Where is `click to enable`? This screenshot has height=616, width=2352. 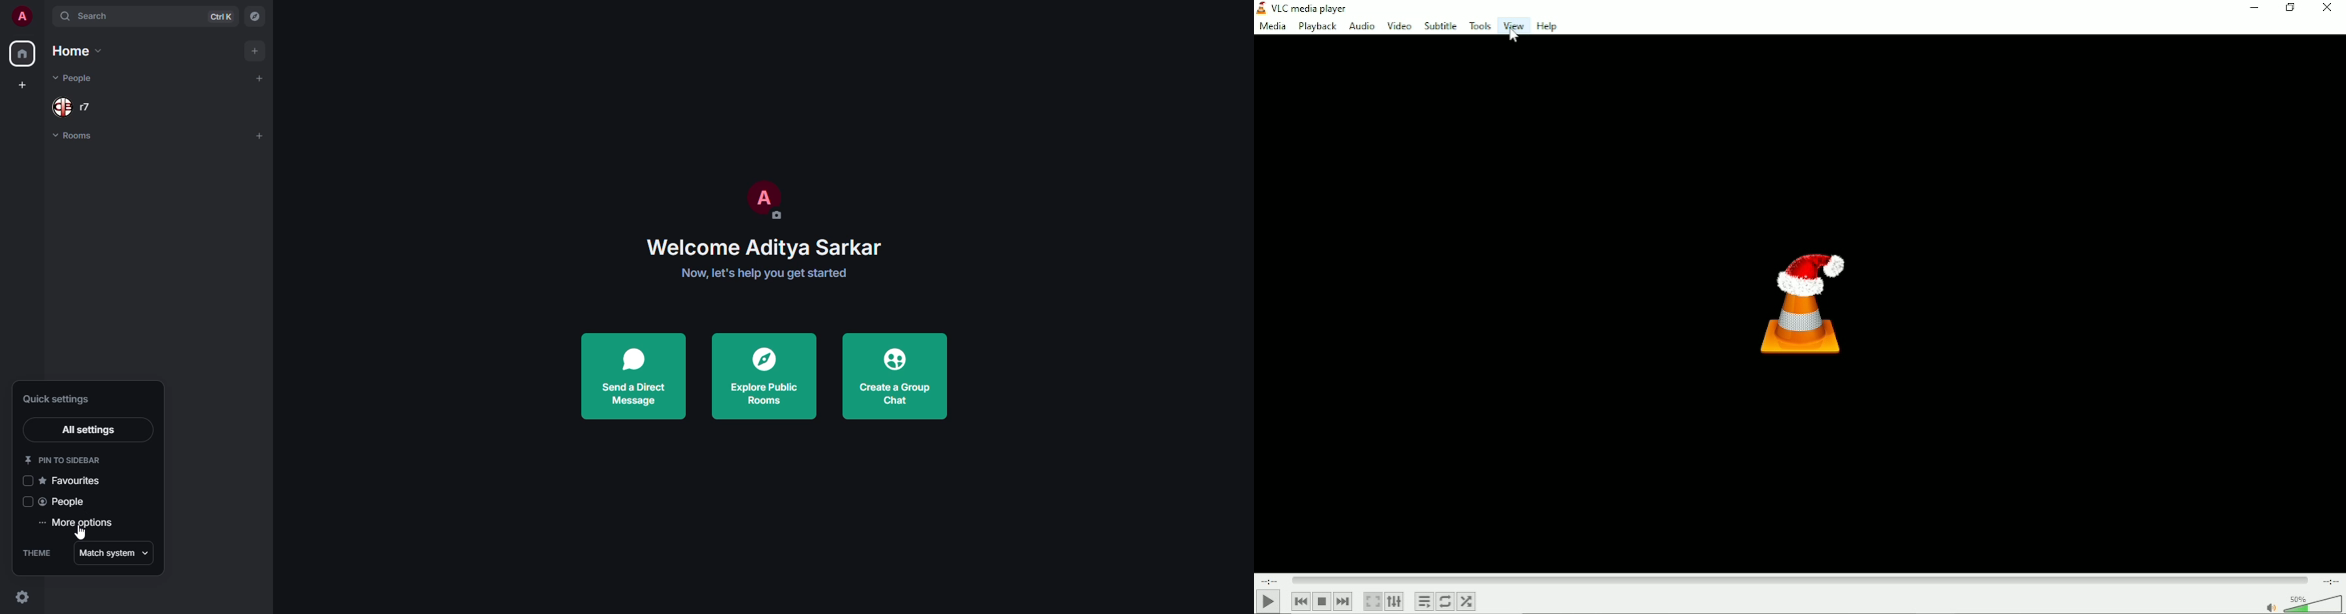
click to enable is located at coordinates (25, 502).